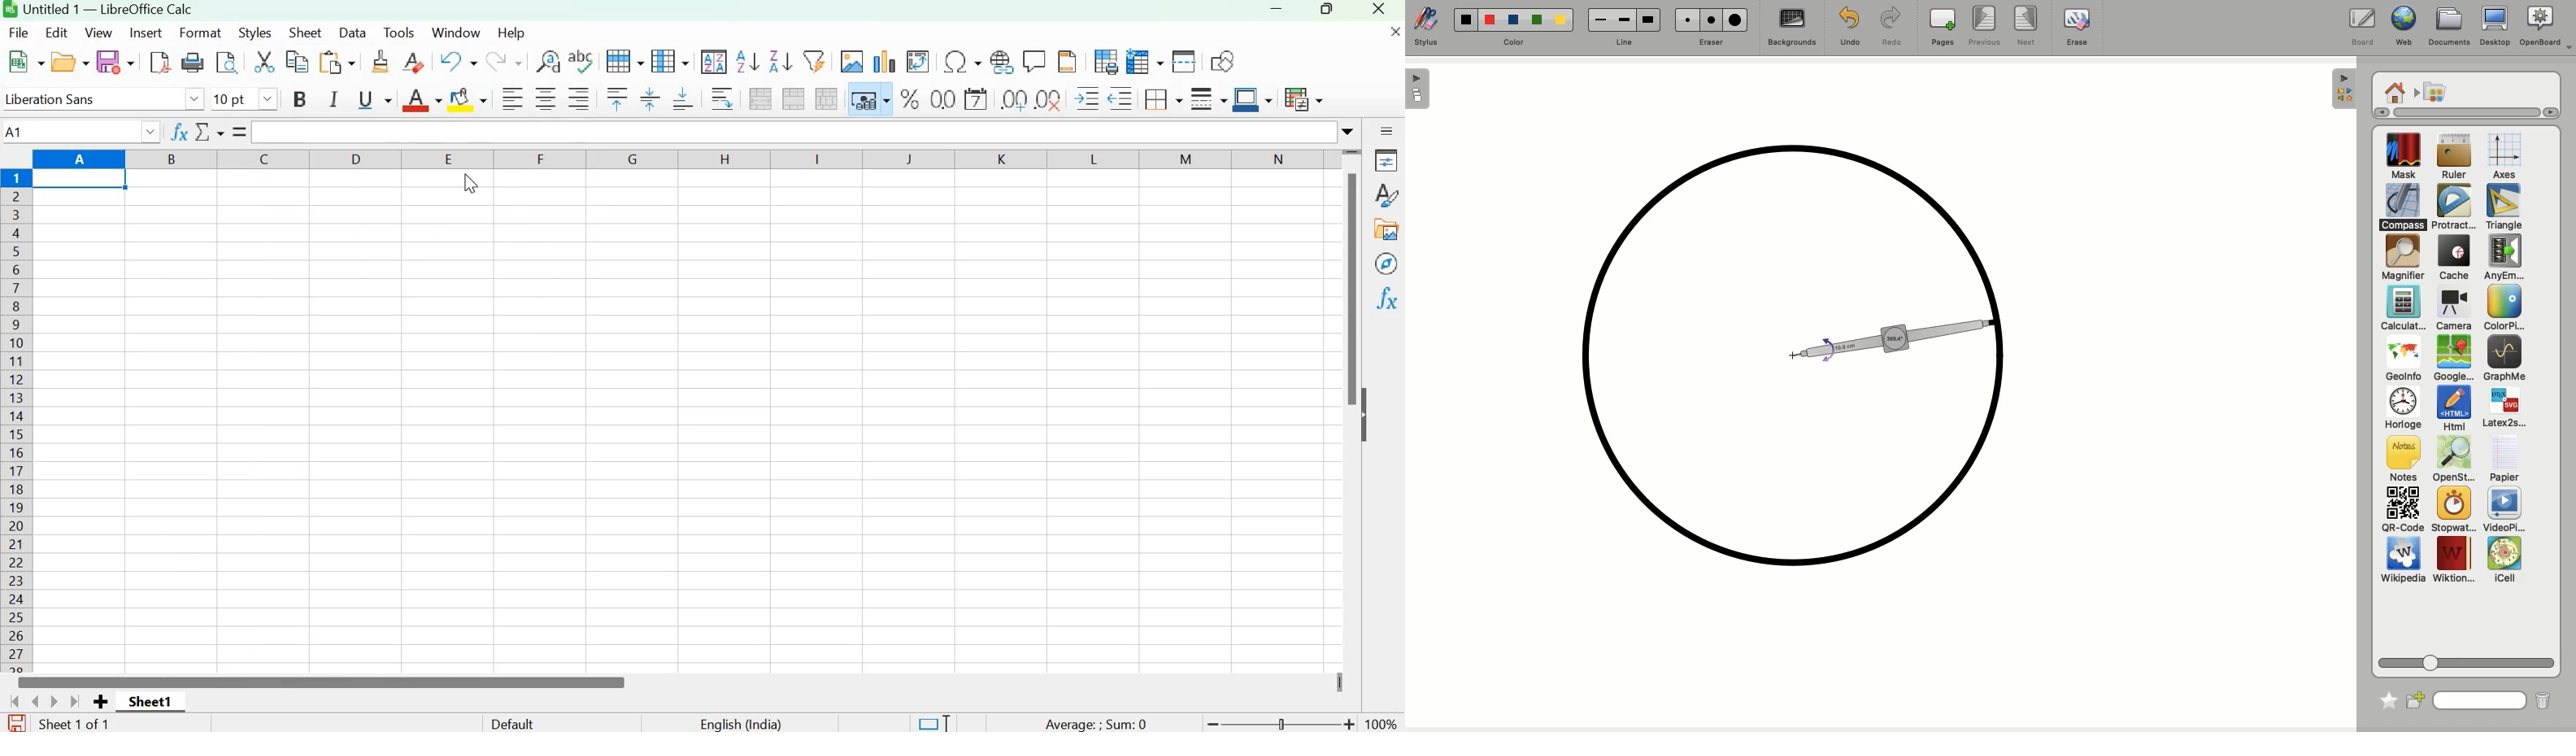 This screenshot has height=756, width=2576. I want to click on color 4, so click(1536, 21).